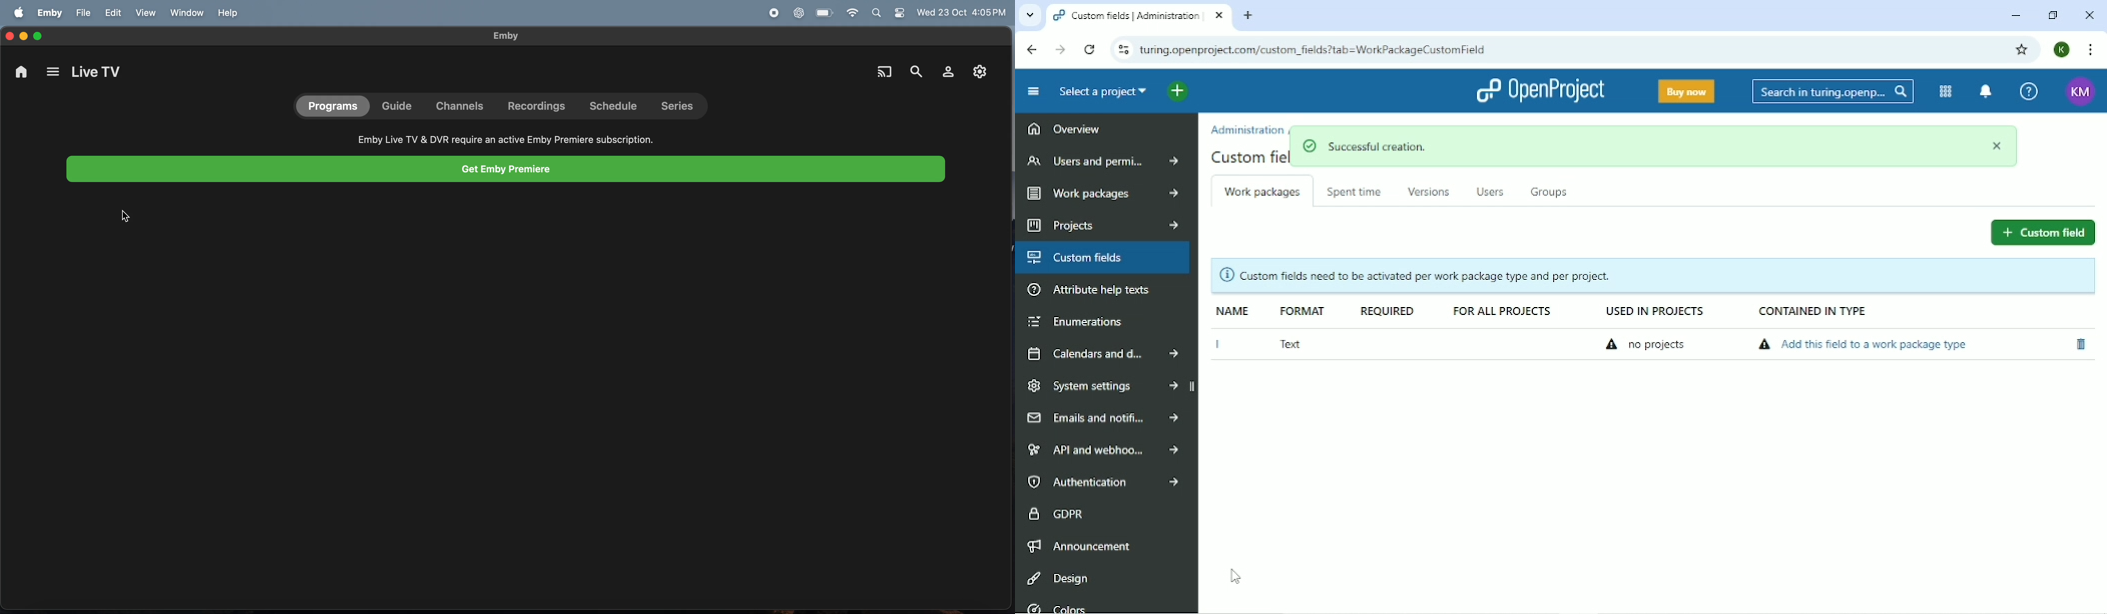  Describe the element at coordinates (1100, 225) in the screenshot. I see `Projects` at that location.